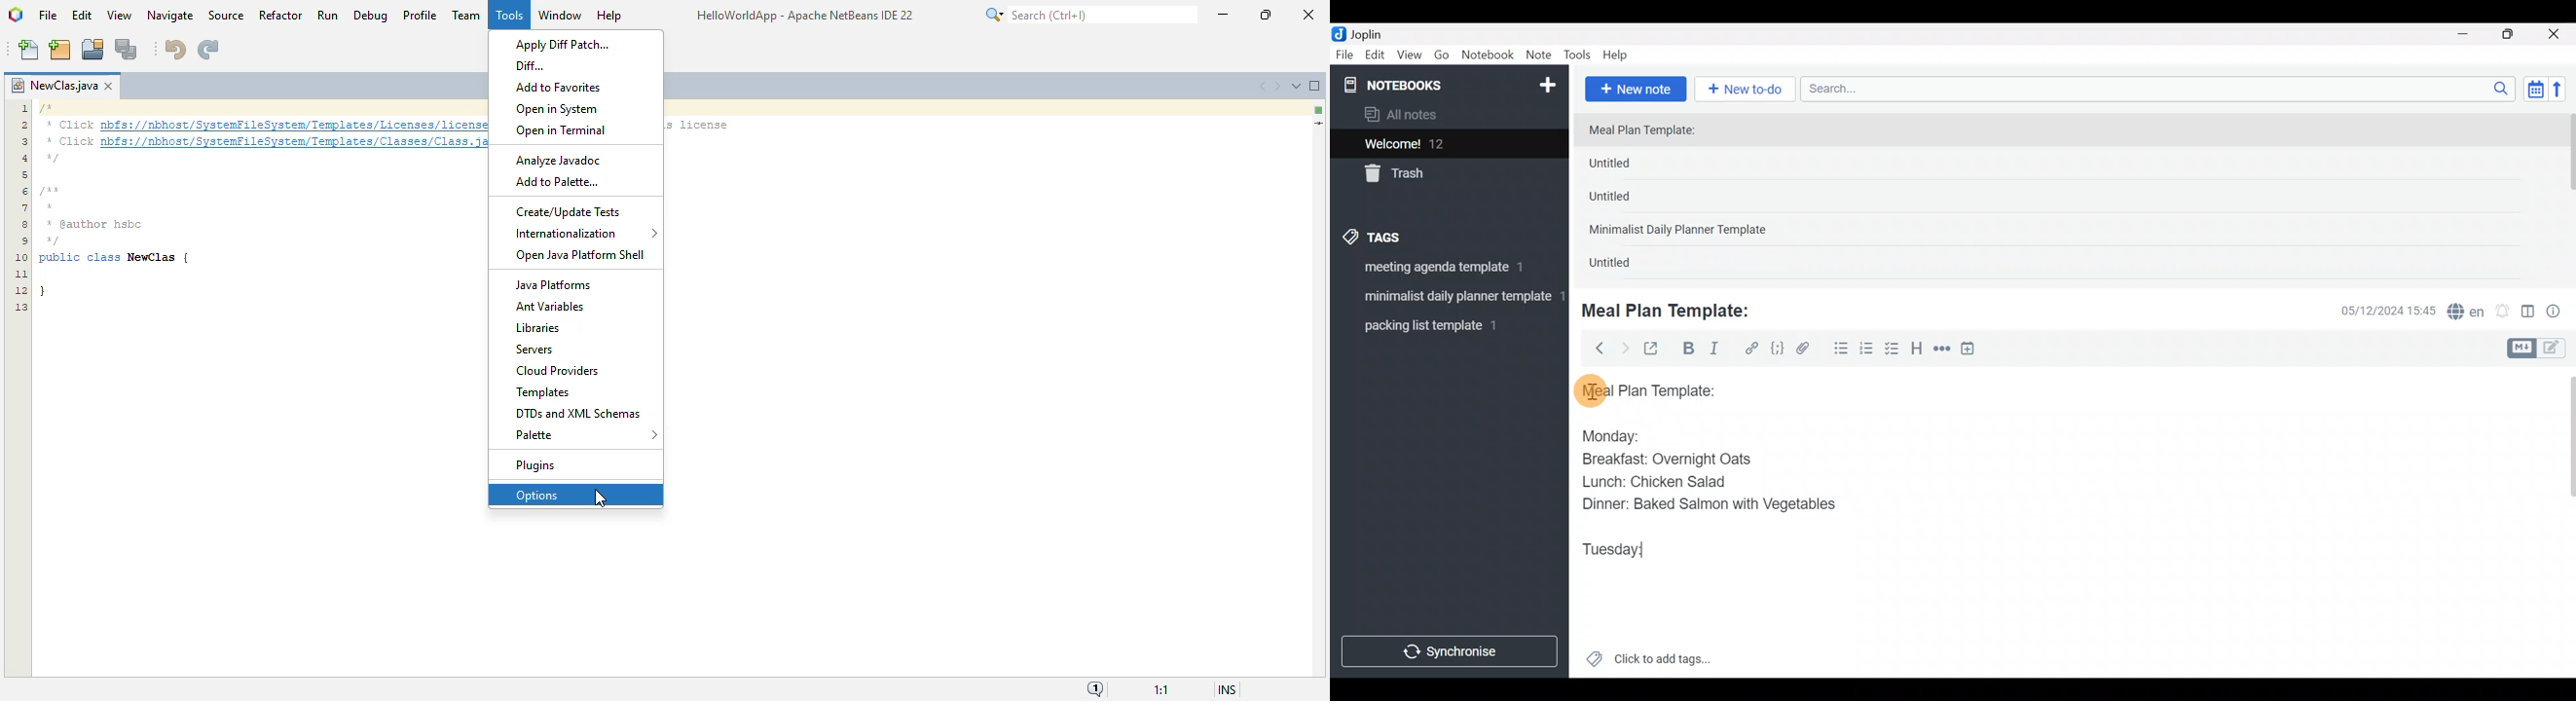 The image size is (2576, 728). I want to click on 1 2 3 4 5 6 7 8 9 10 11 12 13, so click(19, 208).